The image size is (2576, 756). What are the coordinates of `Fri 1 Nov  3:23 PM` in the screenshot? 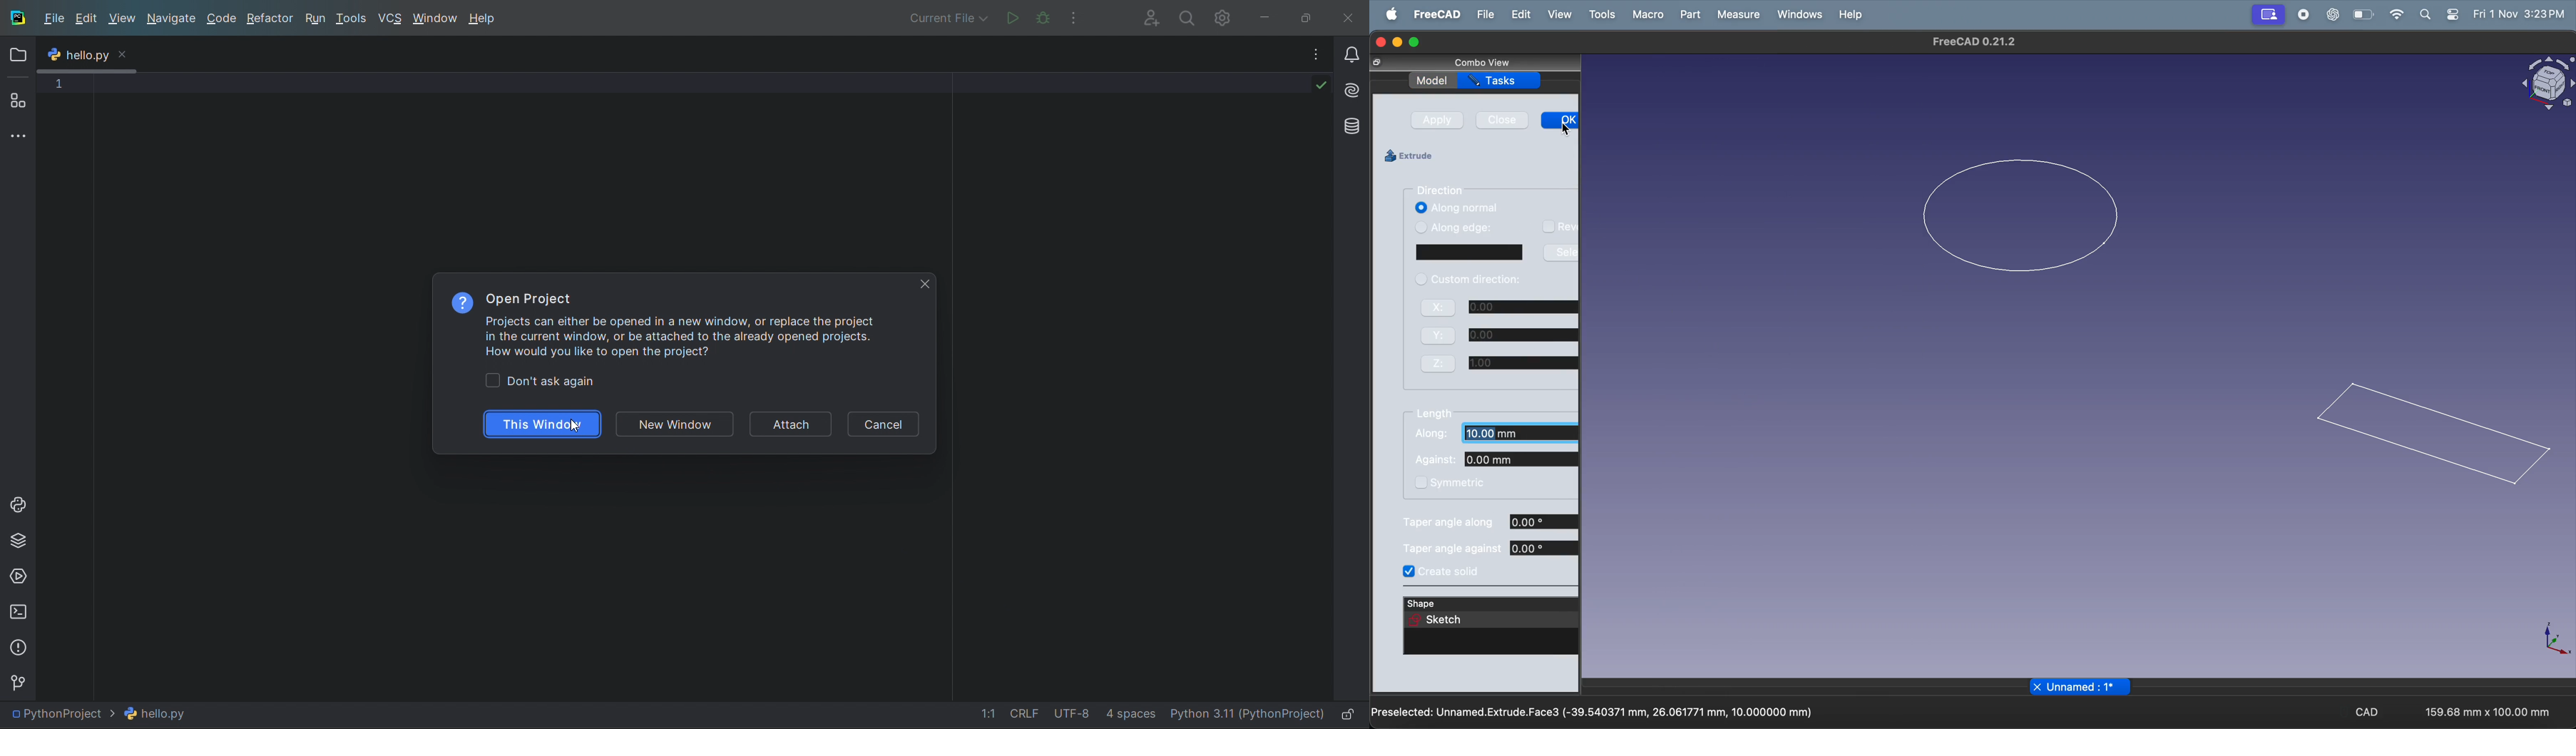 It's located at (2518, 13).